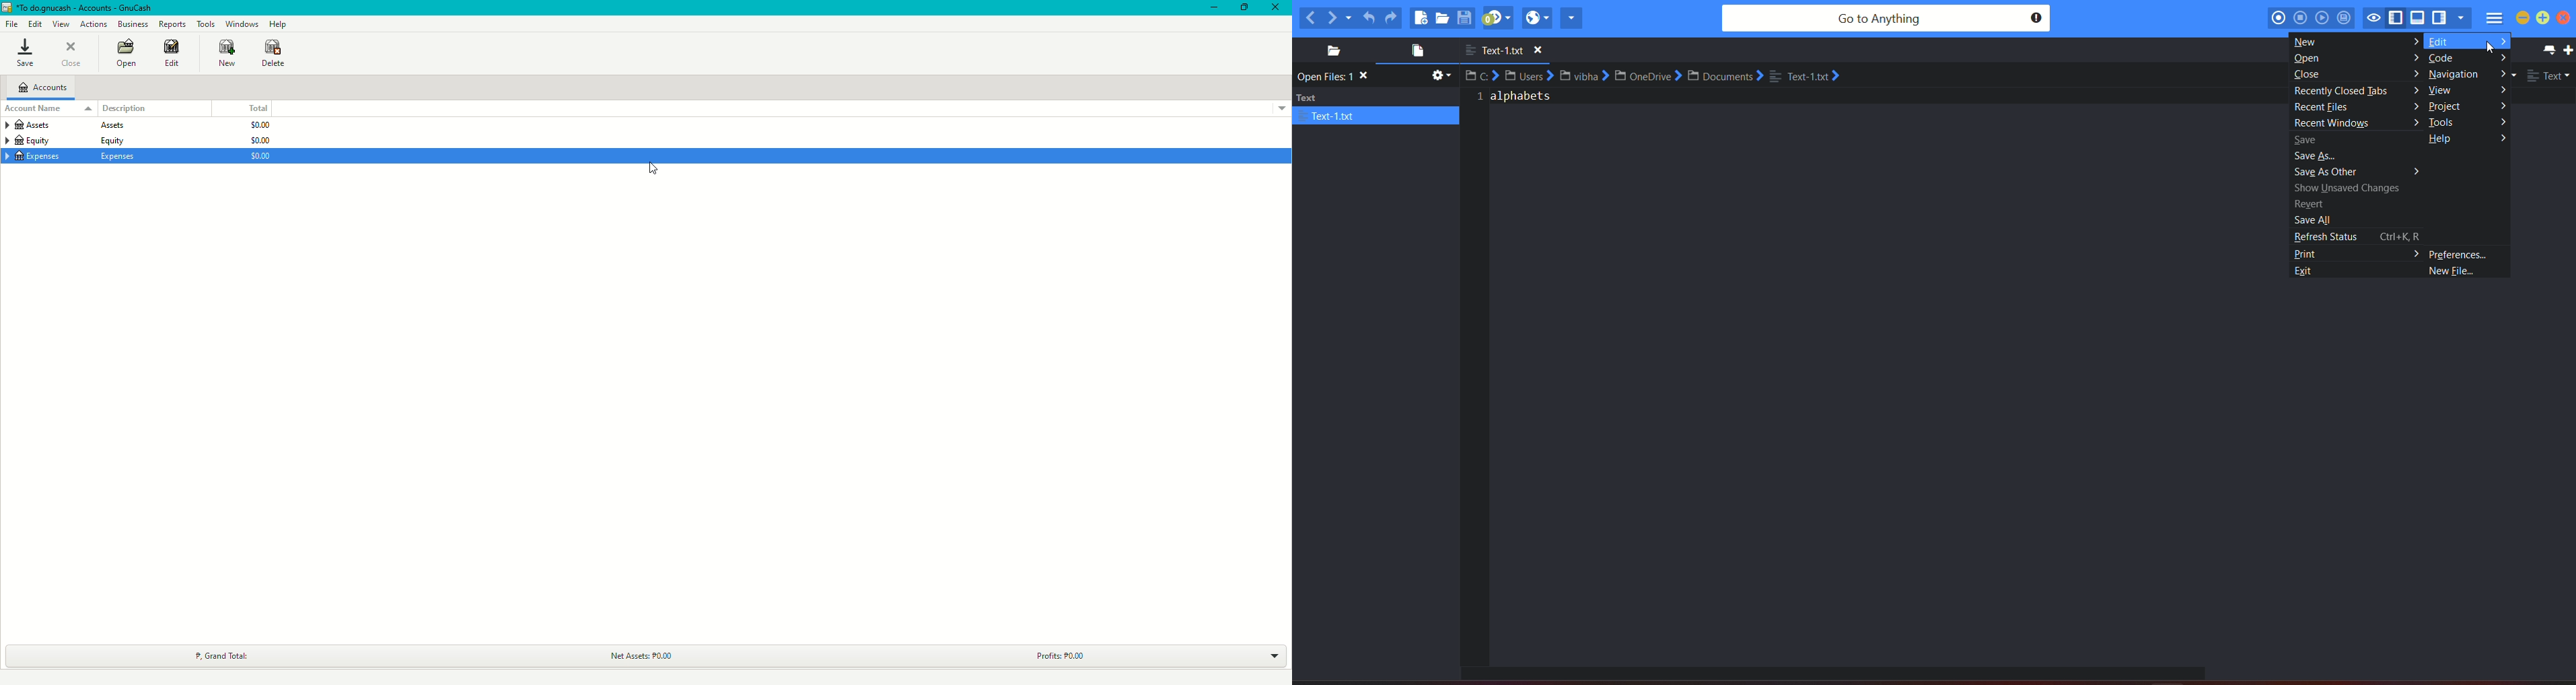 The height and width of the screenshot is (700, 2576). I want to click on Profits, so click(1057, 657).